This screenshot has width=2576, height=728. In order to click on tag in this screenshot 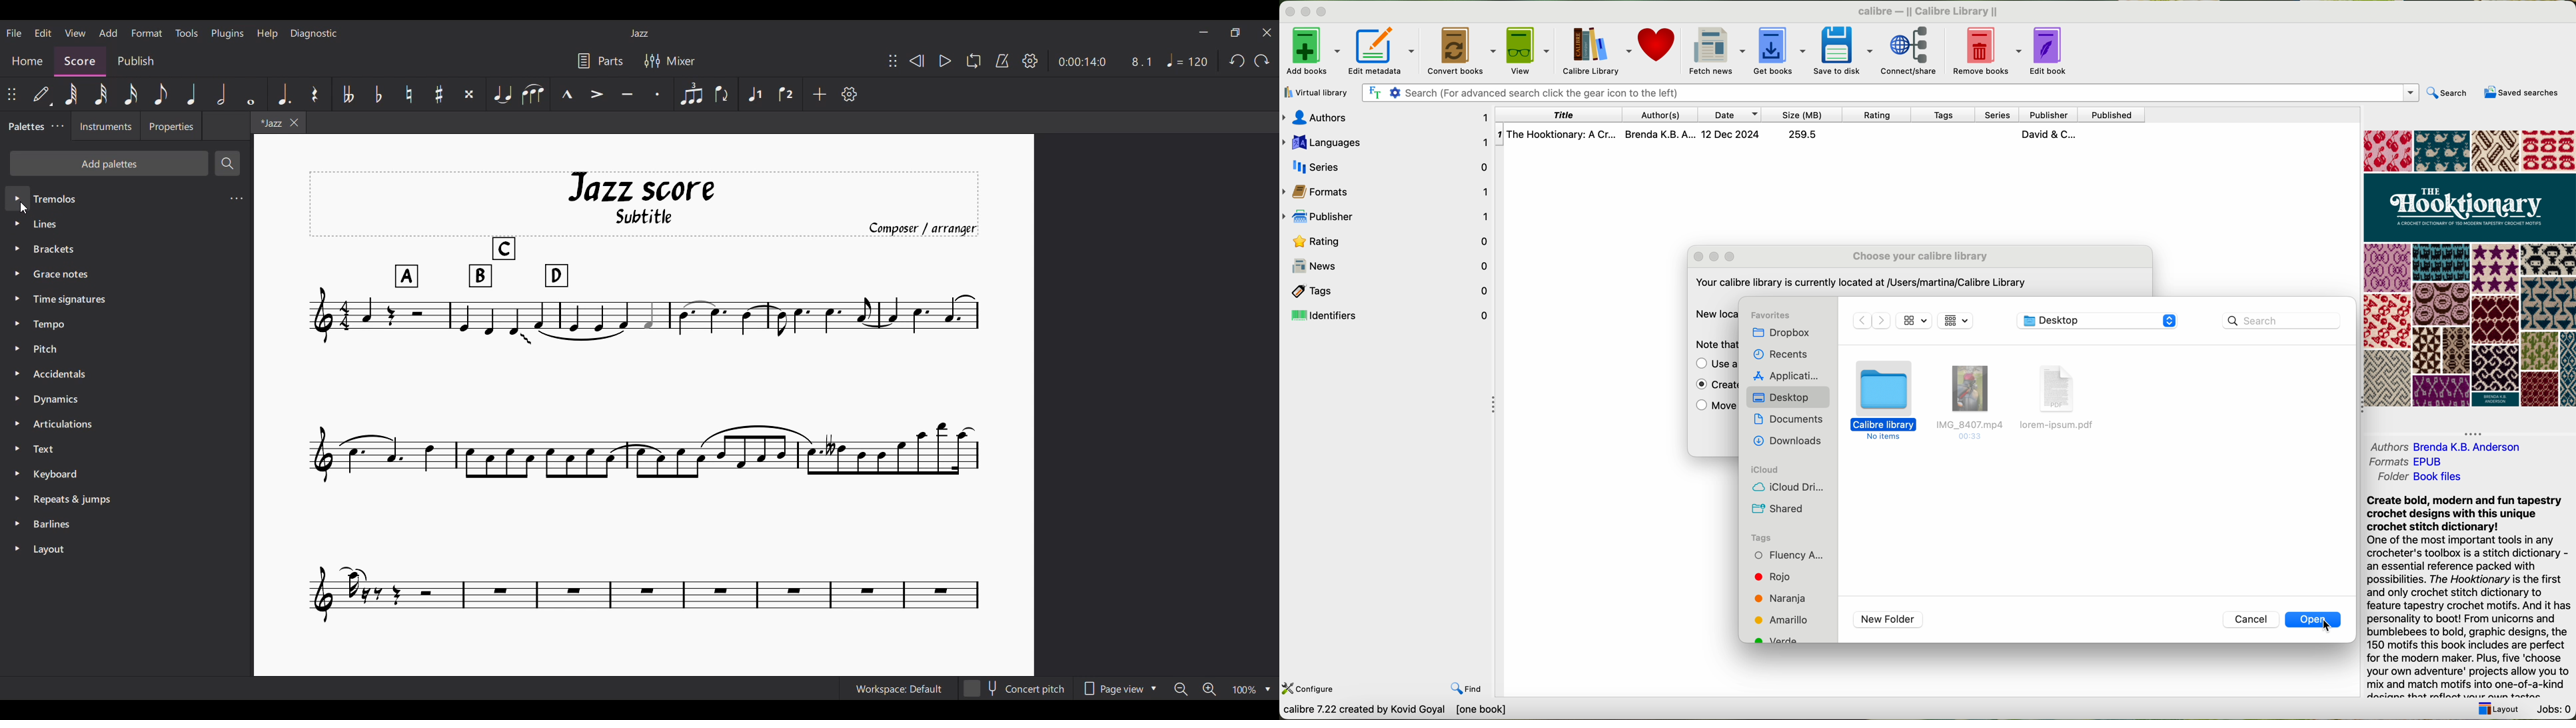, I will do `click(1789, 557)`.